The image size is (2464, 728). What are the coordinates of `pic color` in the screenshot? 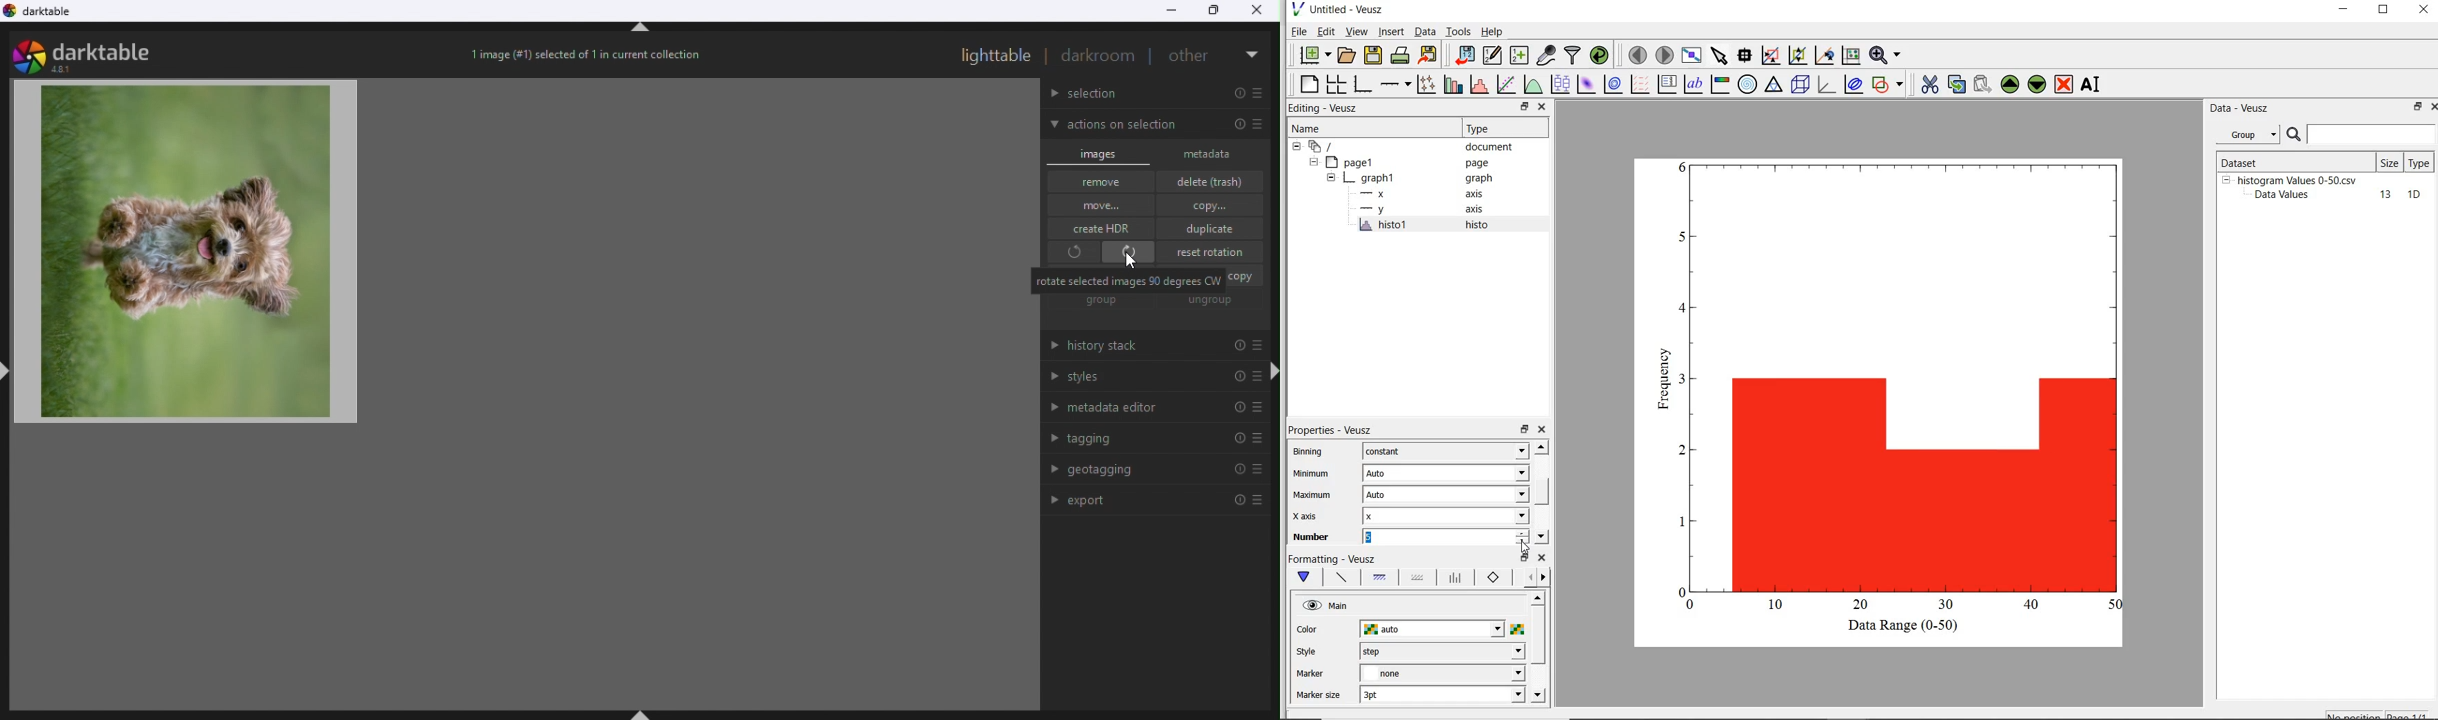 It's located at (1517, 629).